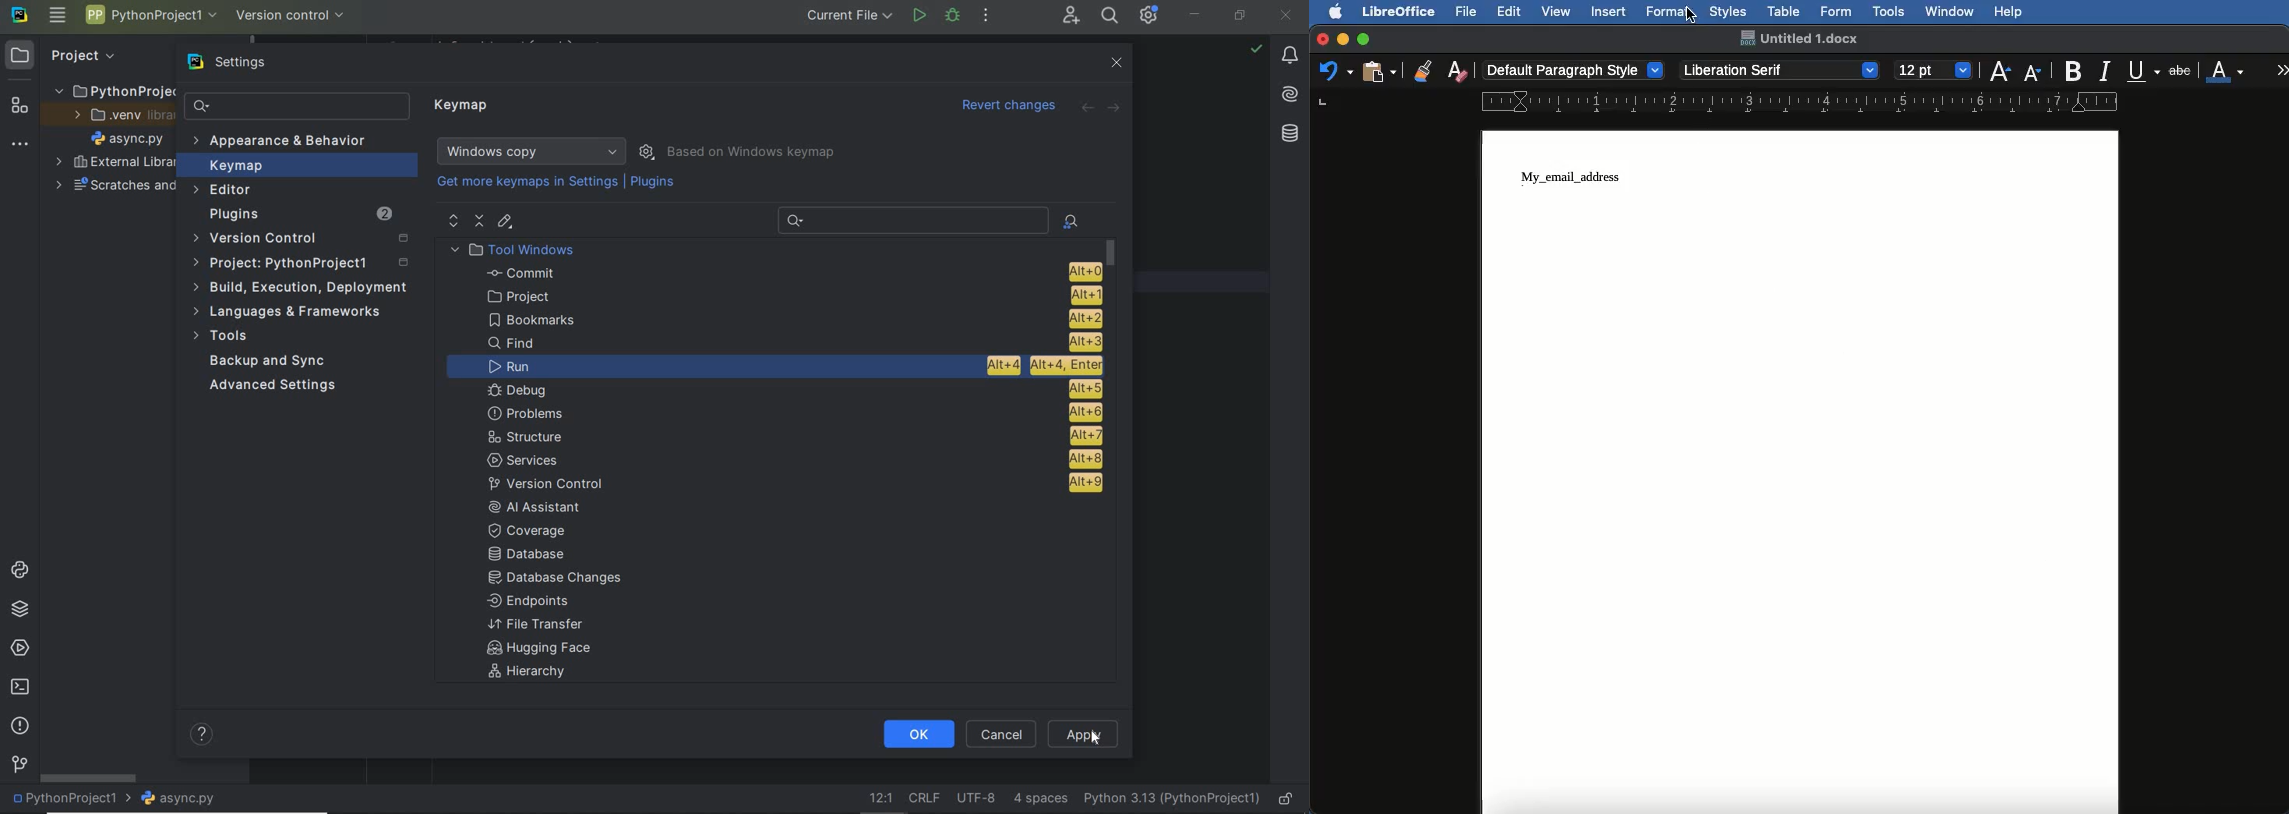 The height and width of the screenshot is (840, 2296). I want to click on Edit, so click(1509, 11).